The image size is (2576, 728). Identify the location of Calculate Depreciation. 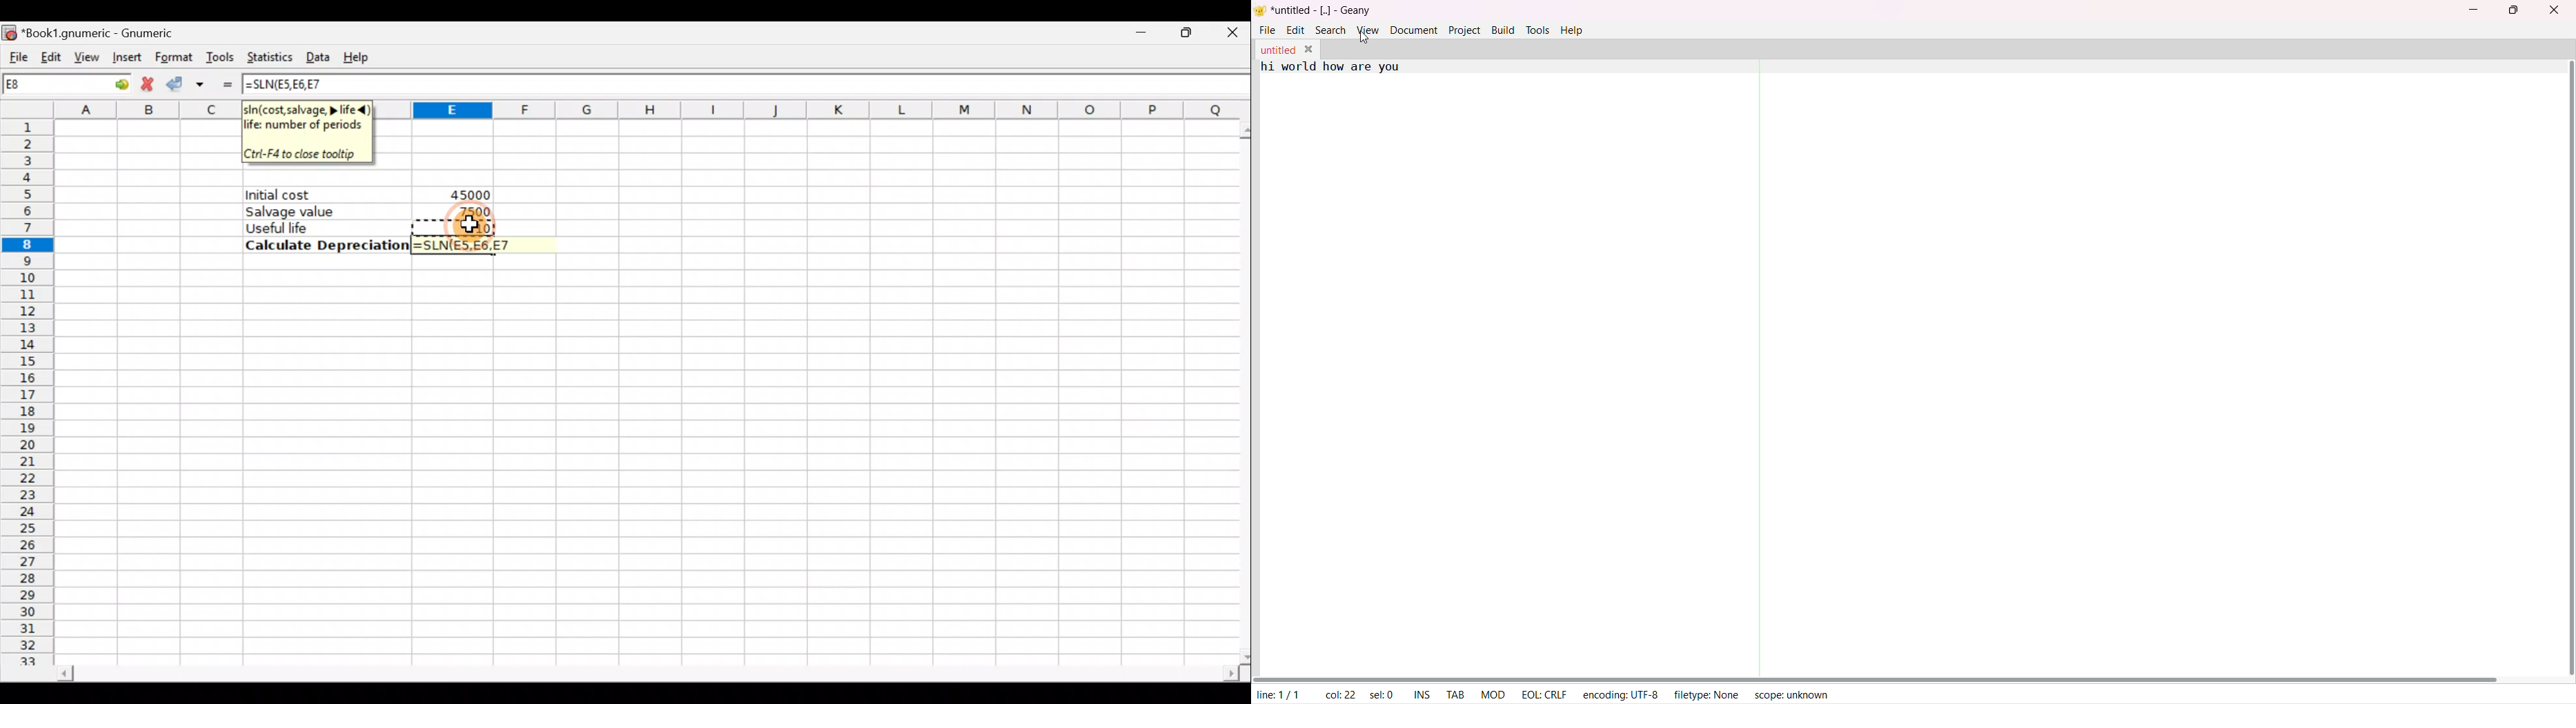
(323, 245).